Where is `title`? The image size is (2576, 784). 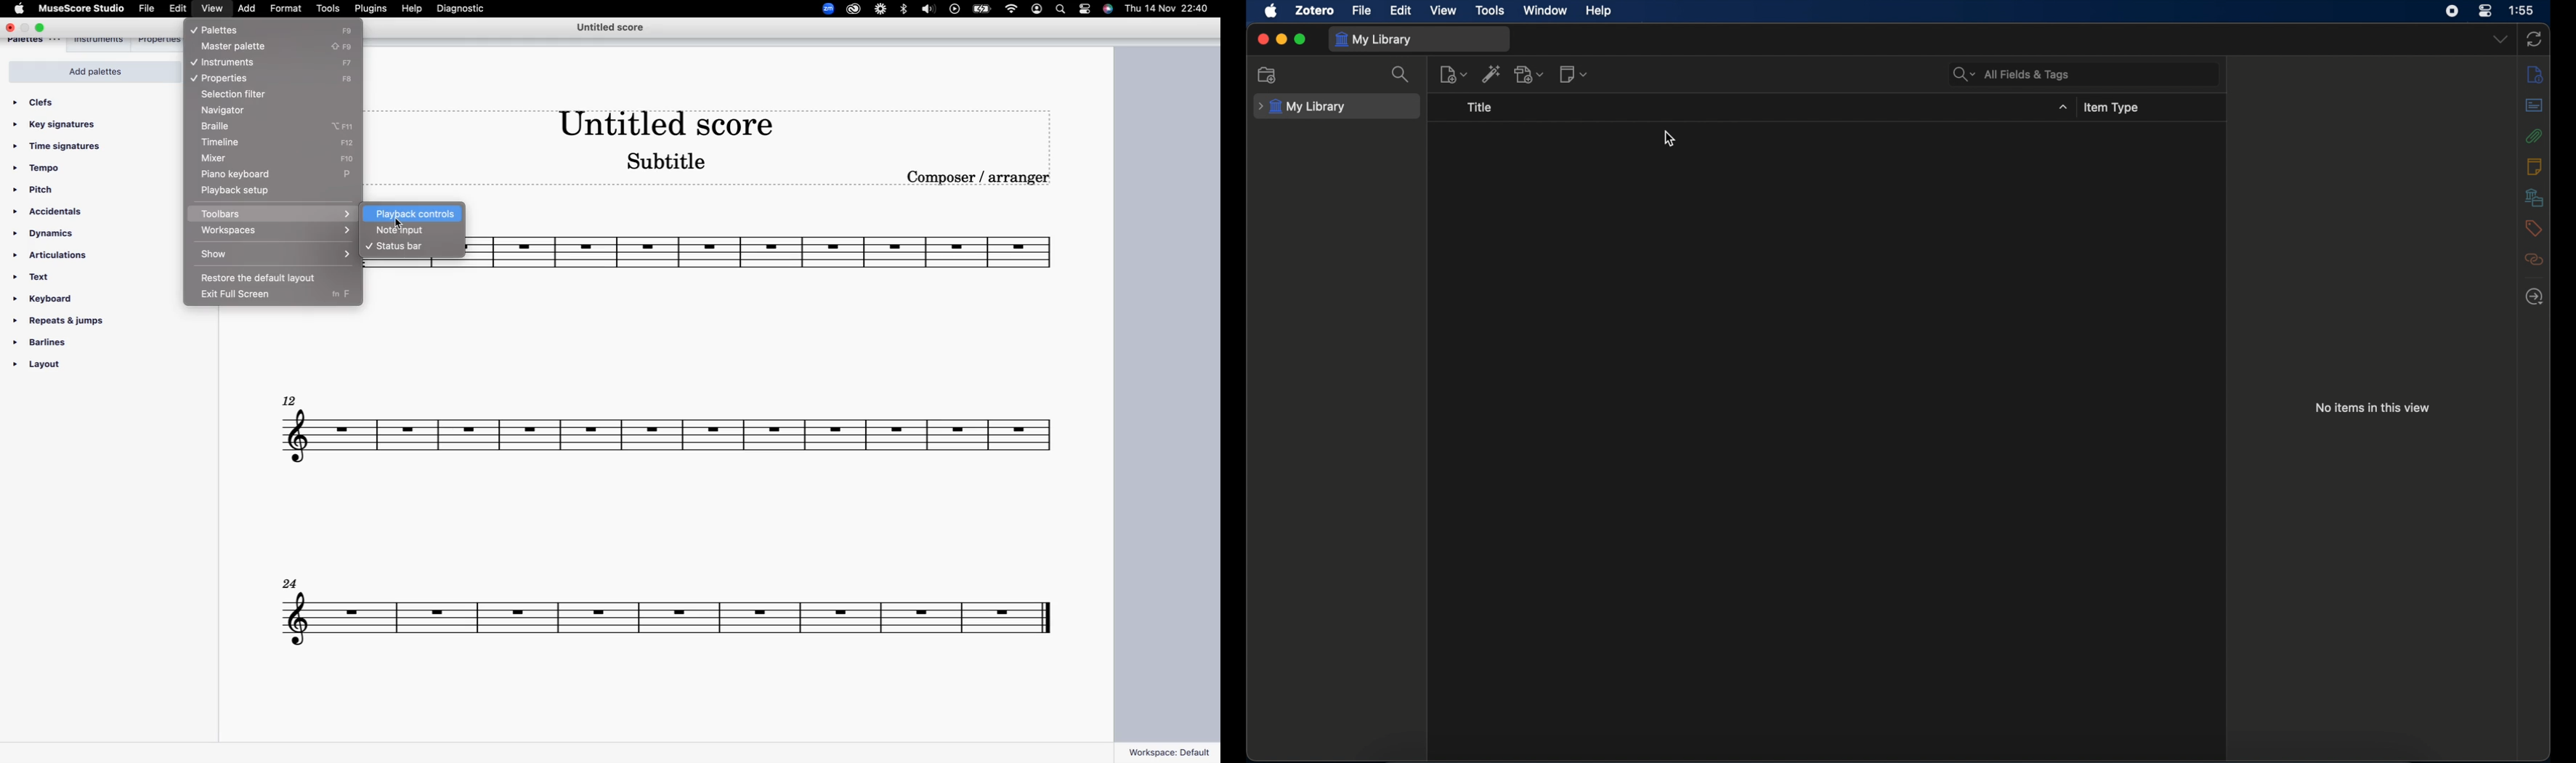 title is located at coordinates (1480, 107).